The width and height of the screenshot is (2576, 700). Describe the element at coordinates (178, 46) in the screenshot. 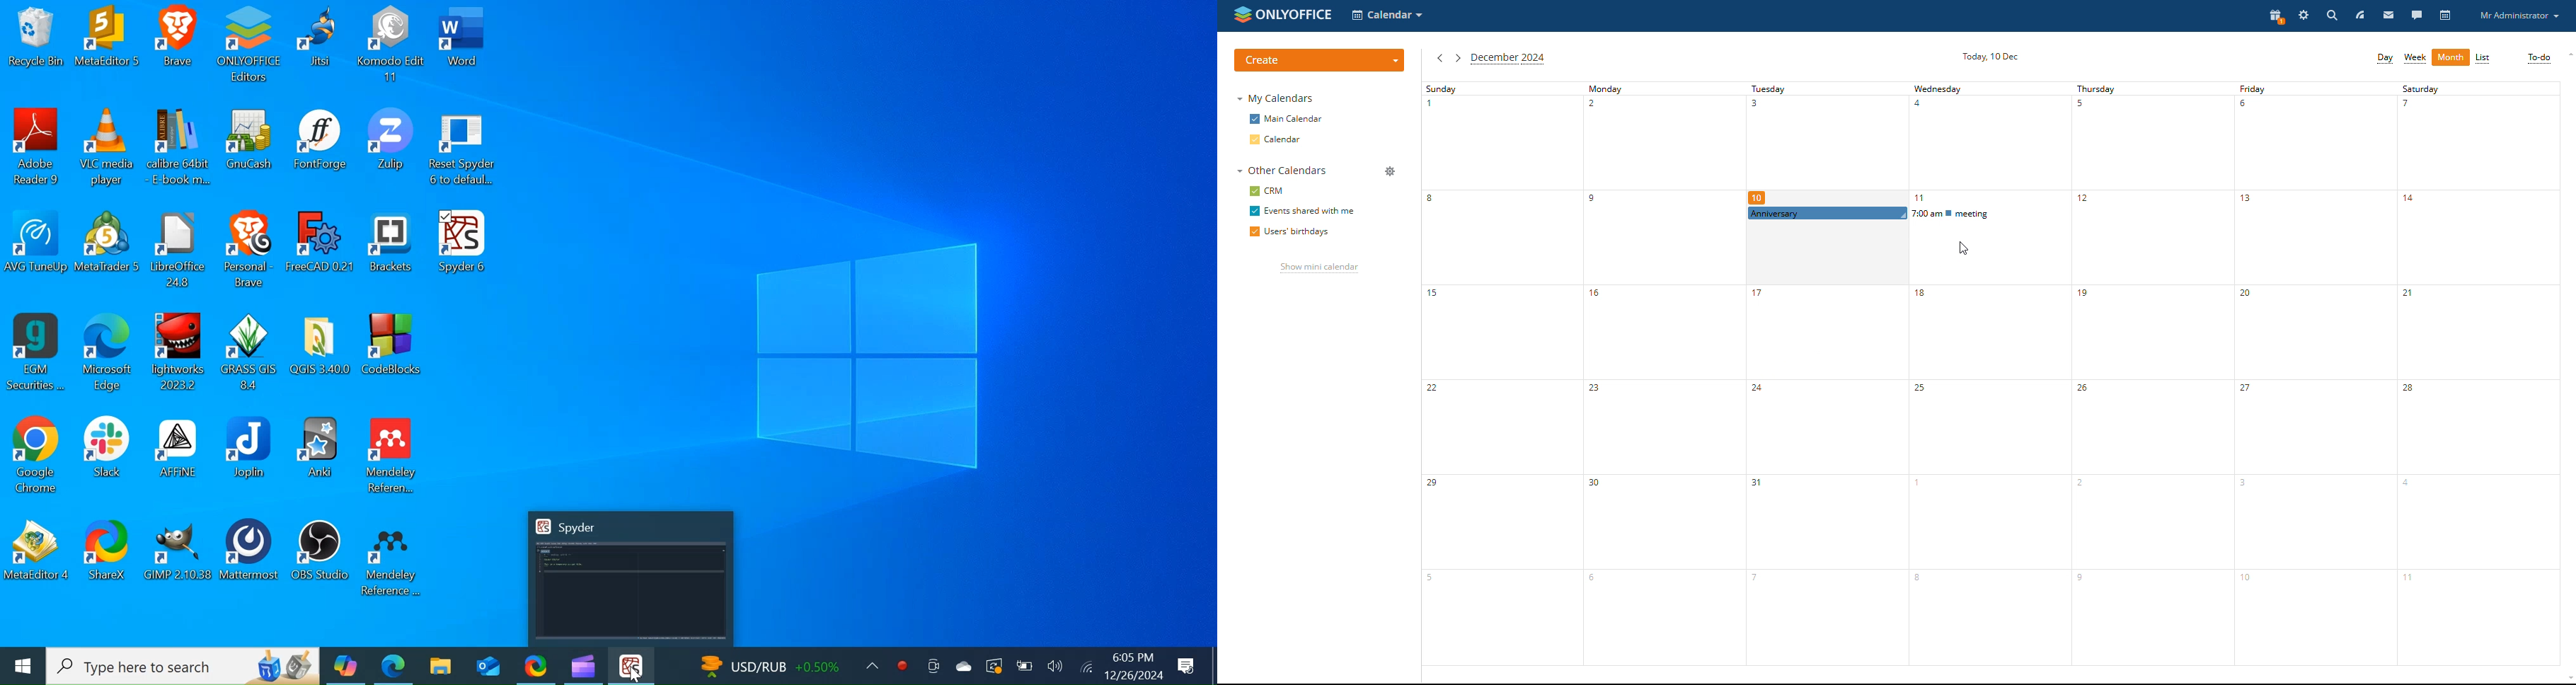

I see `Brave Desktop Icon` at that location.